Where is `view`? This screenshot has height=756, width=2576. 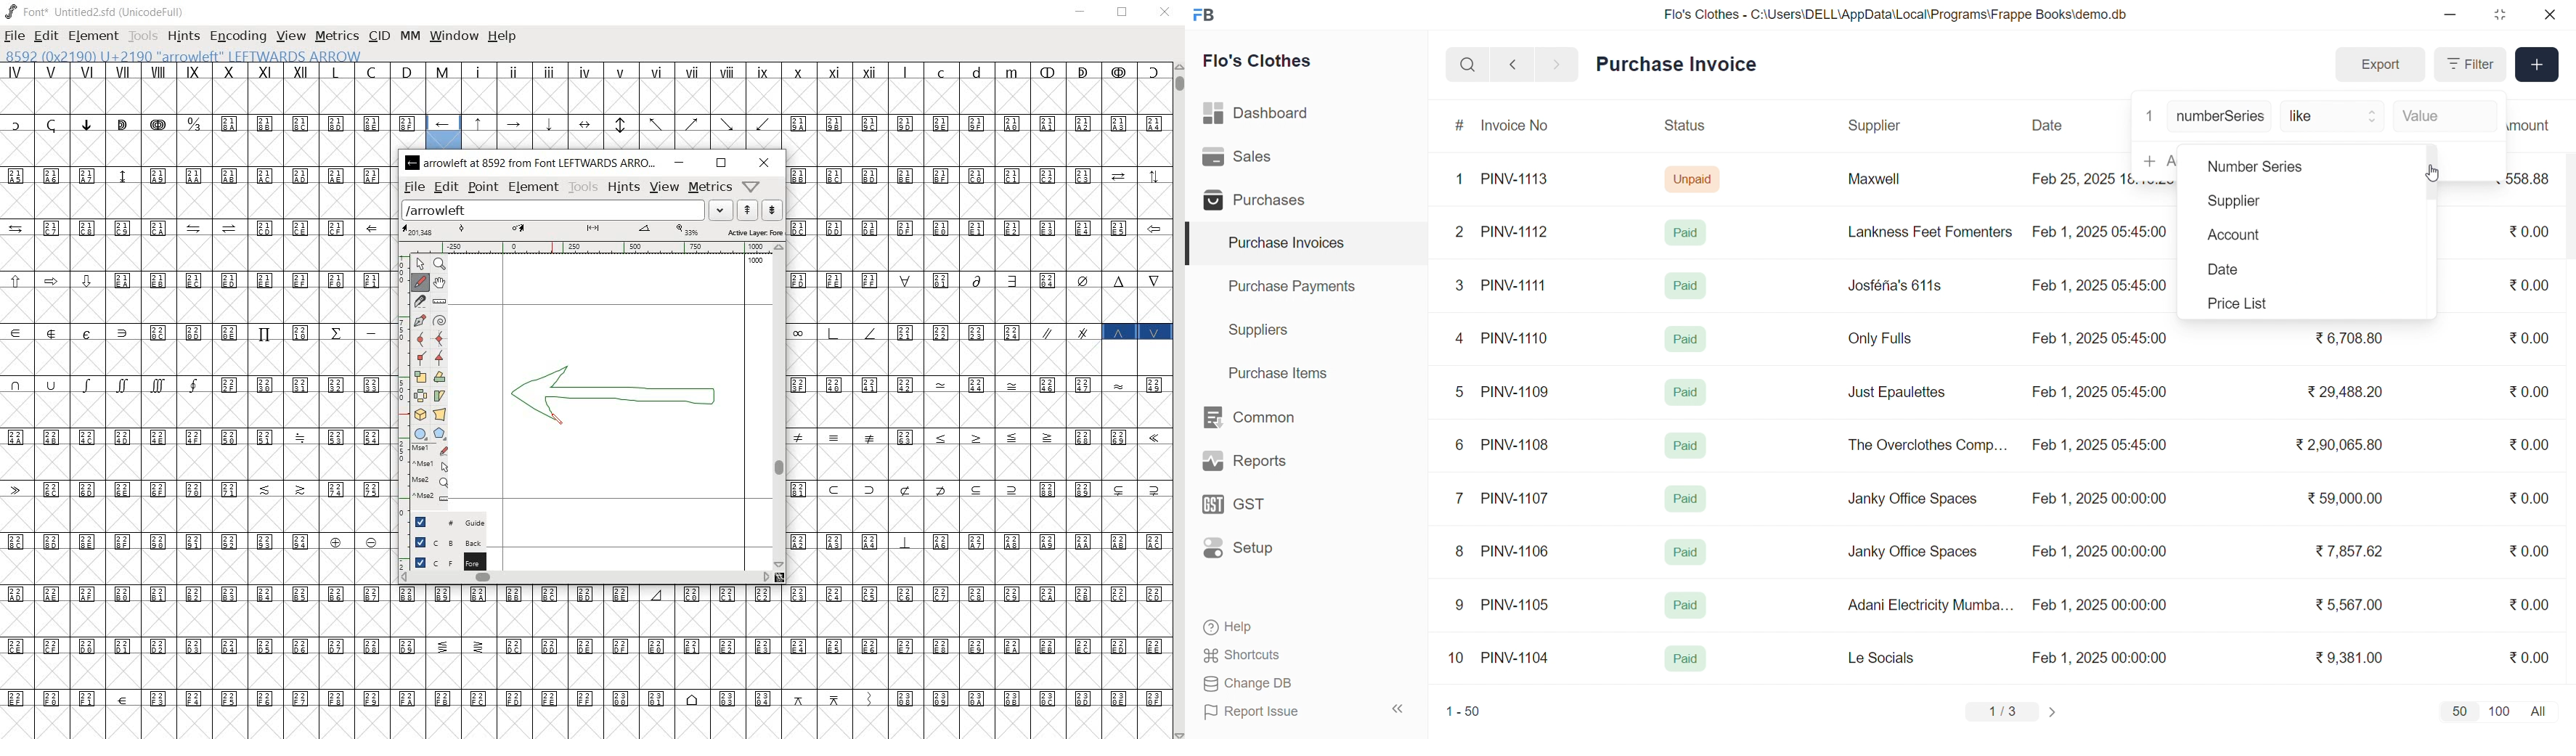 view is located at coordinates (666, 187).